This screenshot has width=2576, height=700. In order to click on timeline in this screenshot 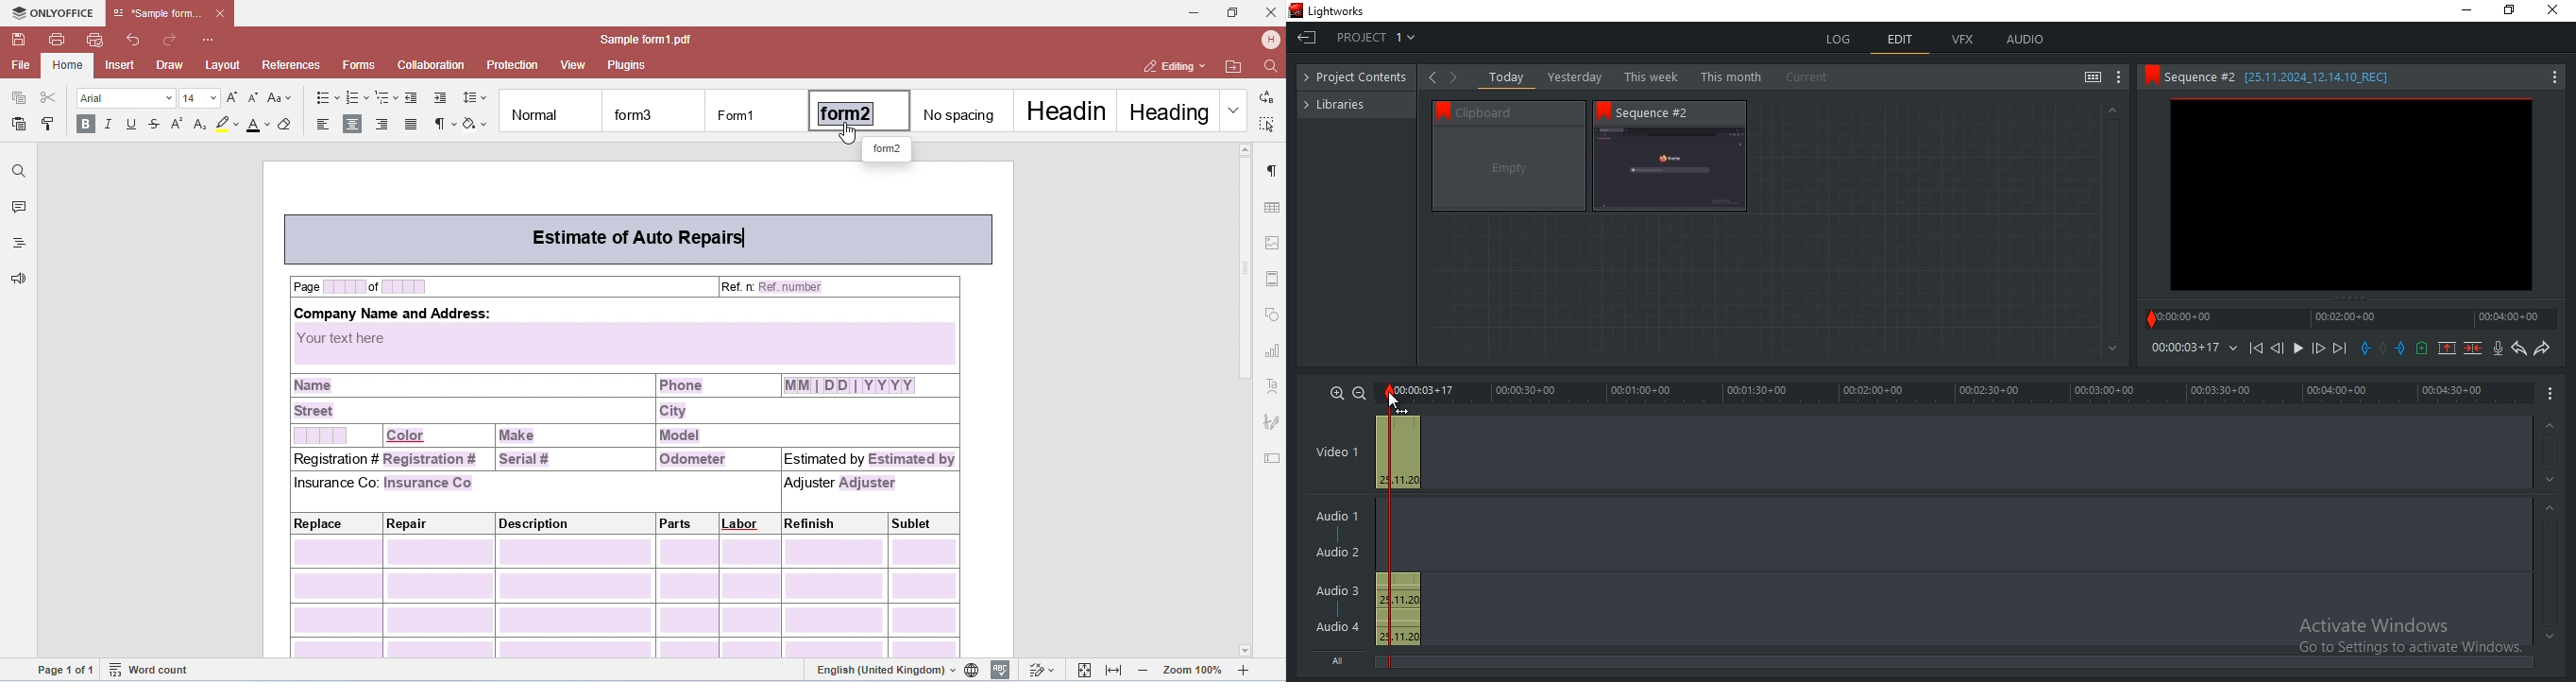, I will do `click(2184, 348)`.